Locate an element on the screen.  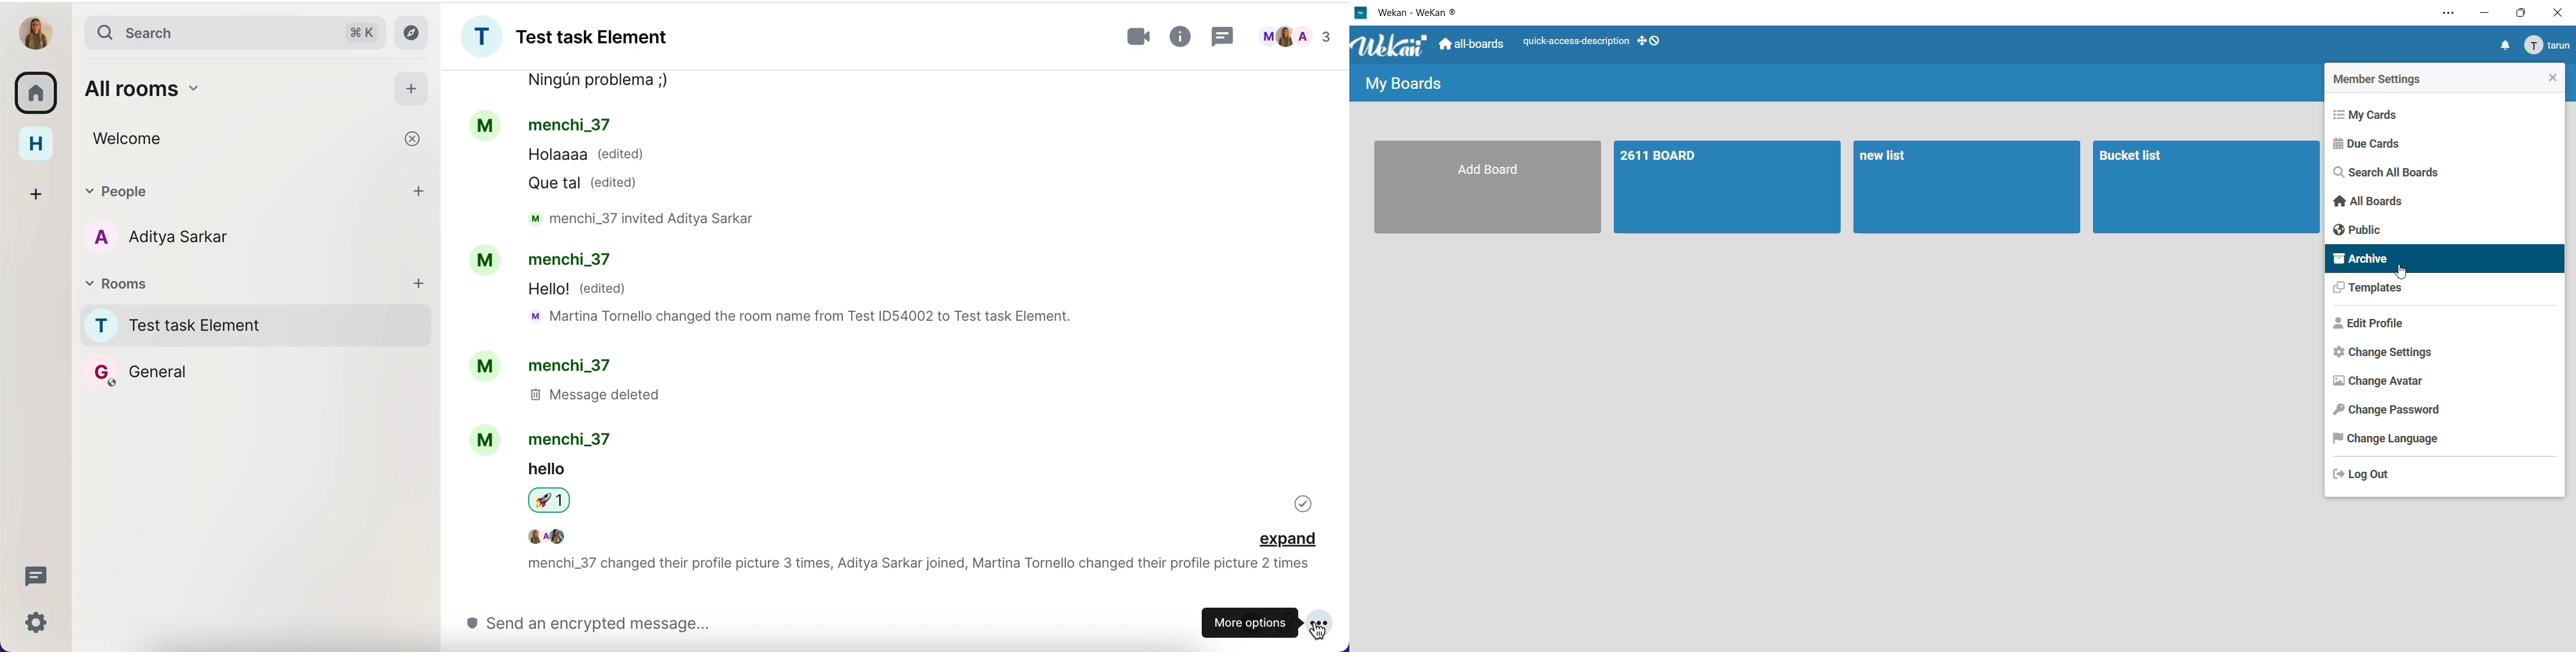
menu is located at coordinates (2546, 46).